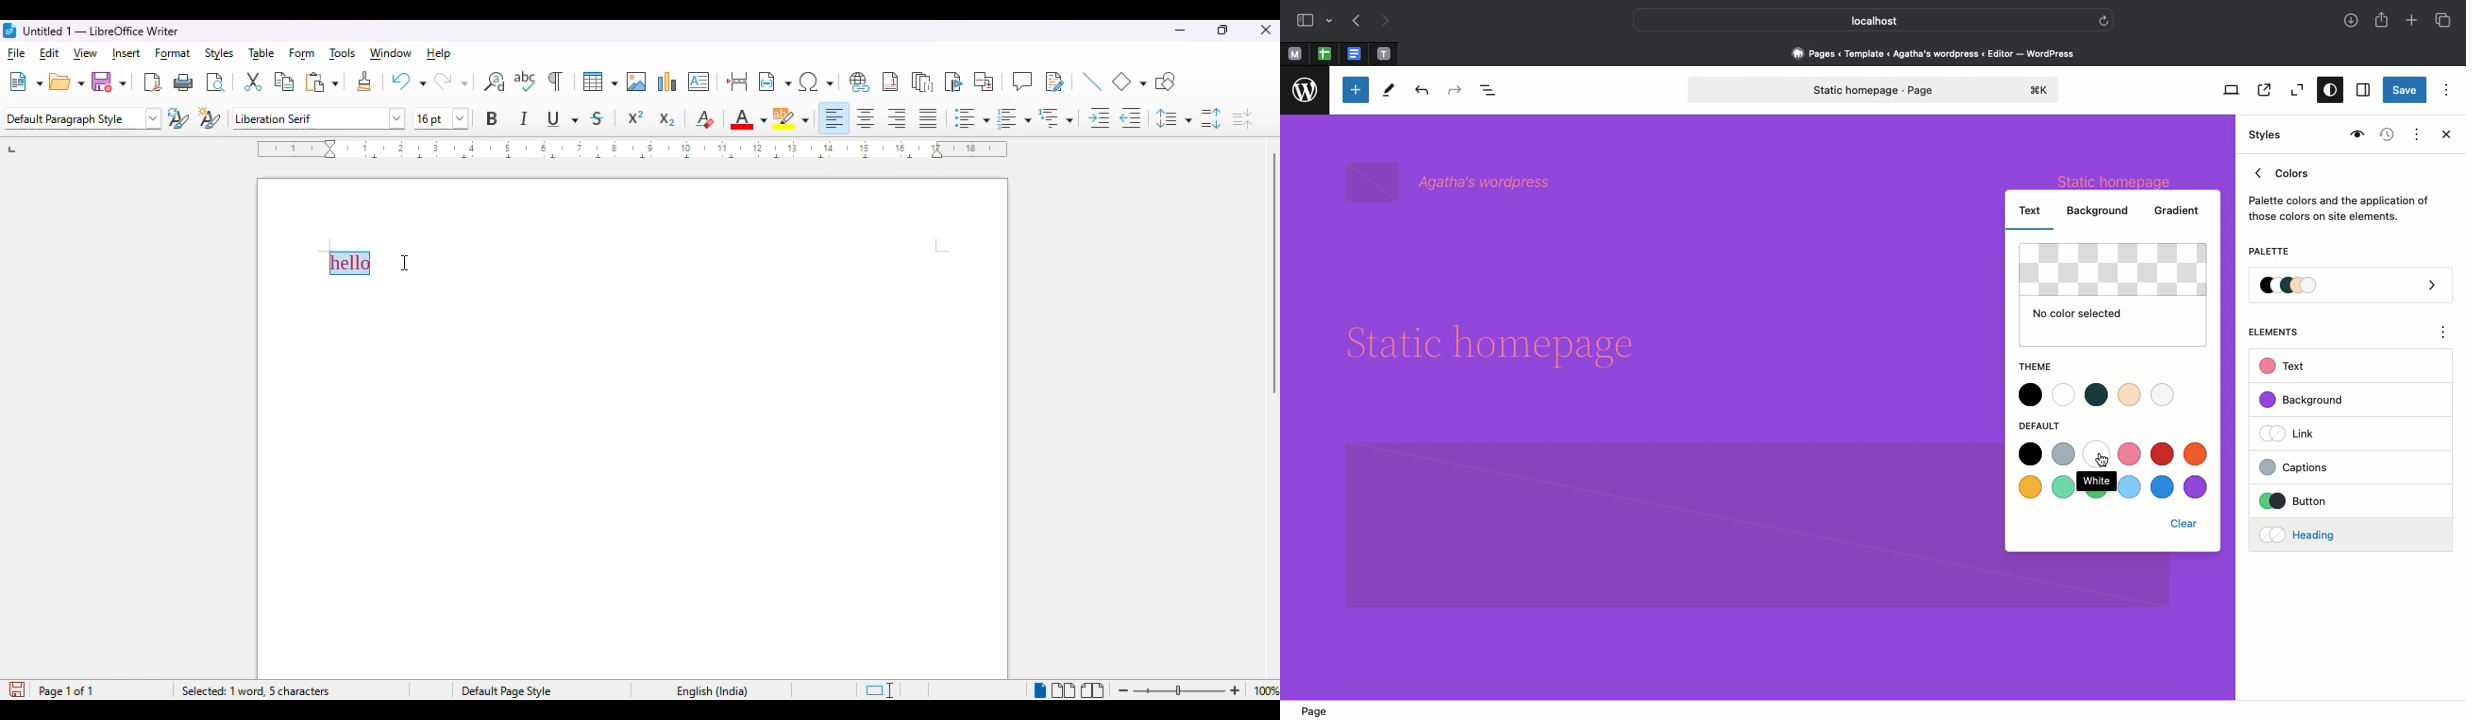  What do you see at coordinates (179, 118) in the screenshot?
I see `update selected style` at bounding box center [179, 118].